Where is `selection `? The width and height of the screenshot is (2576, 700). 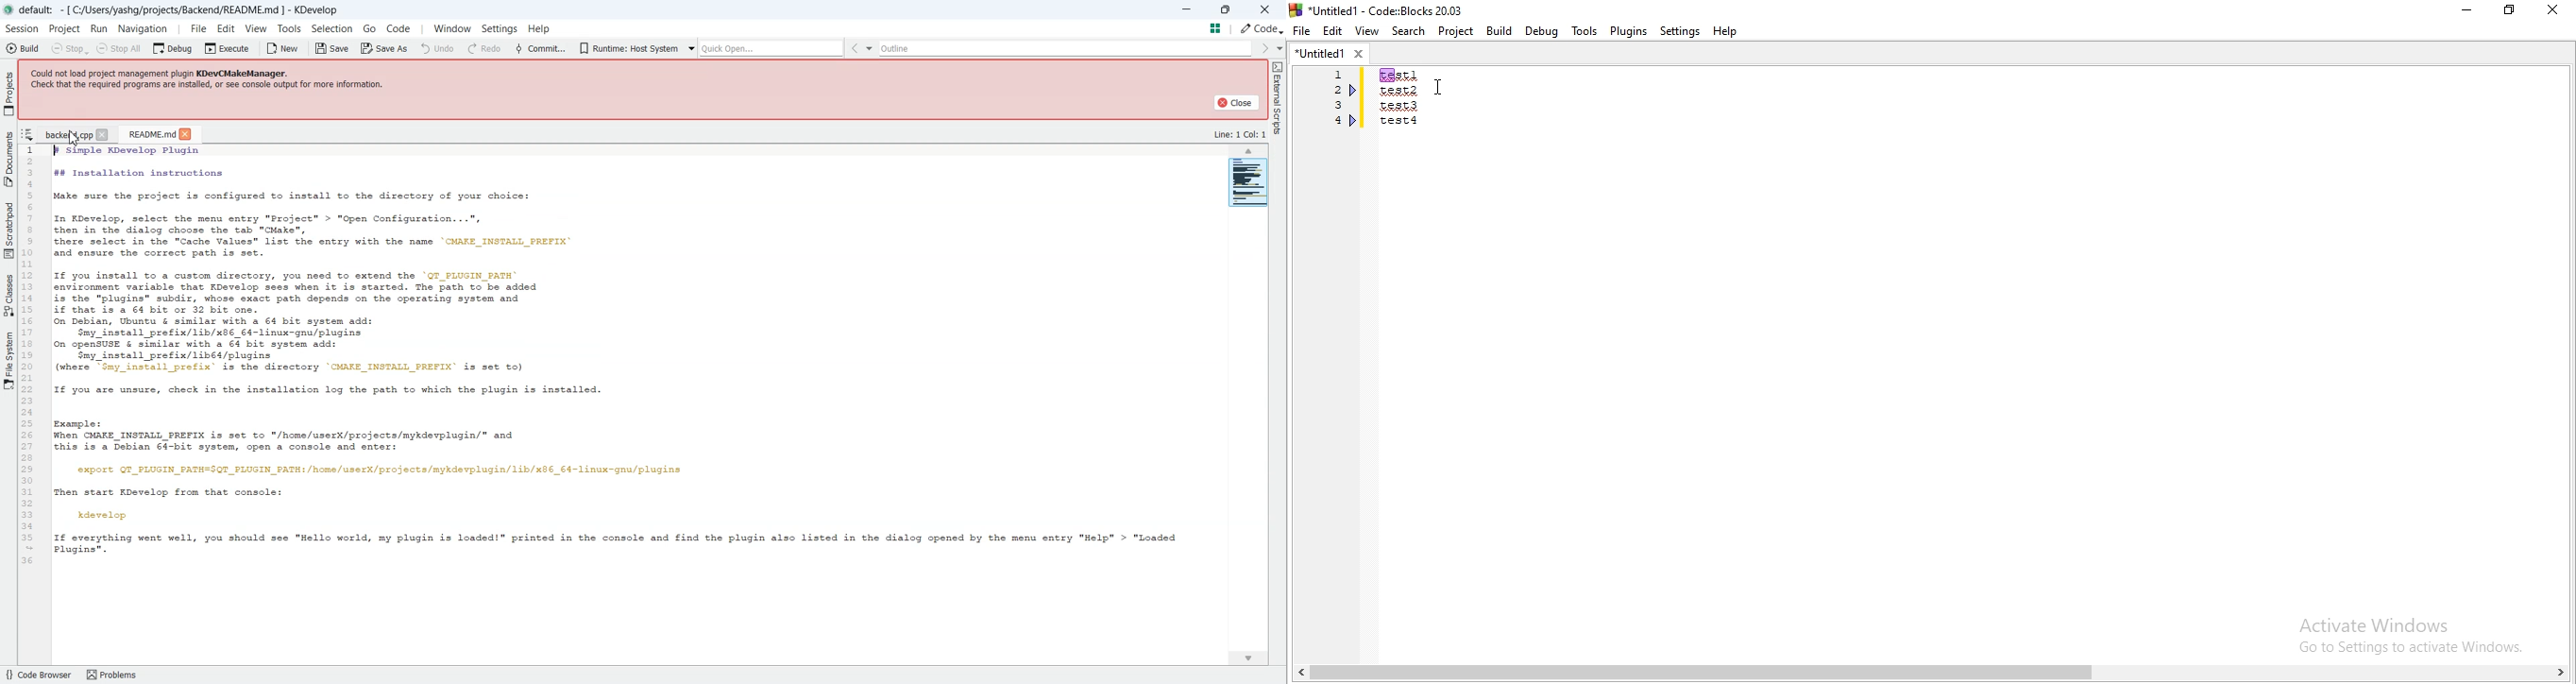 selection  is located at coordinates (332, 31).